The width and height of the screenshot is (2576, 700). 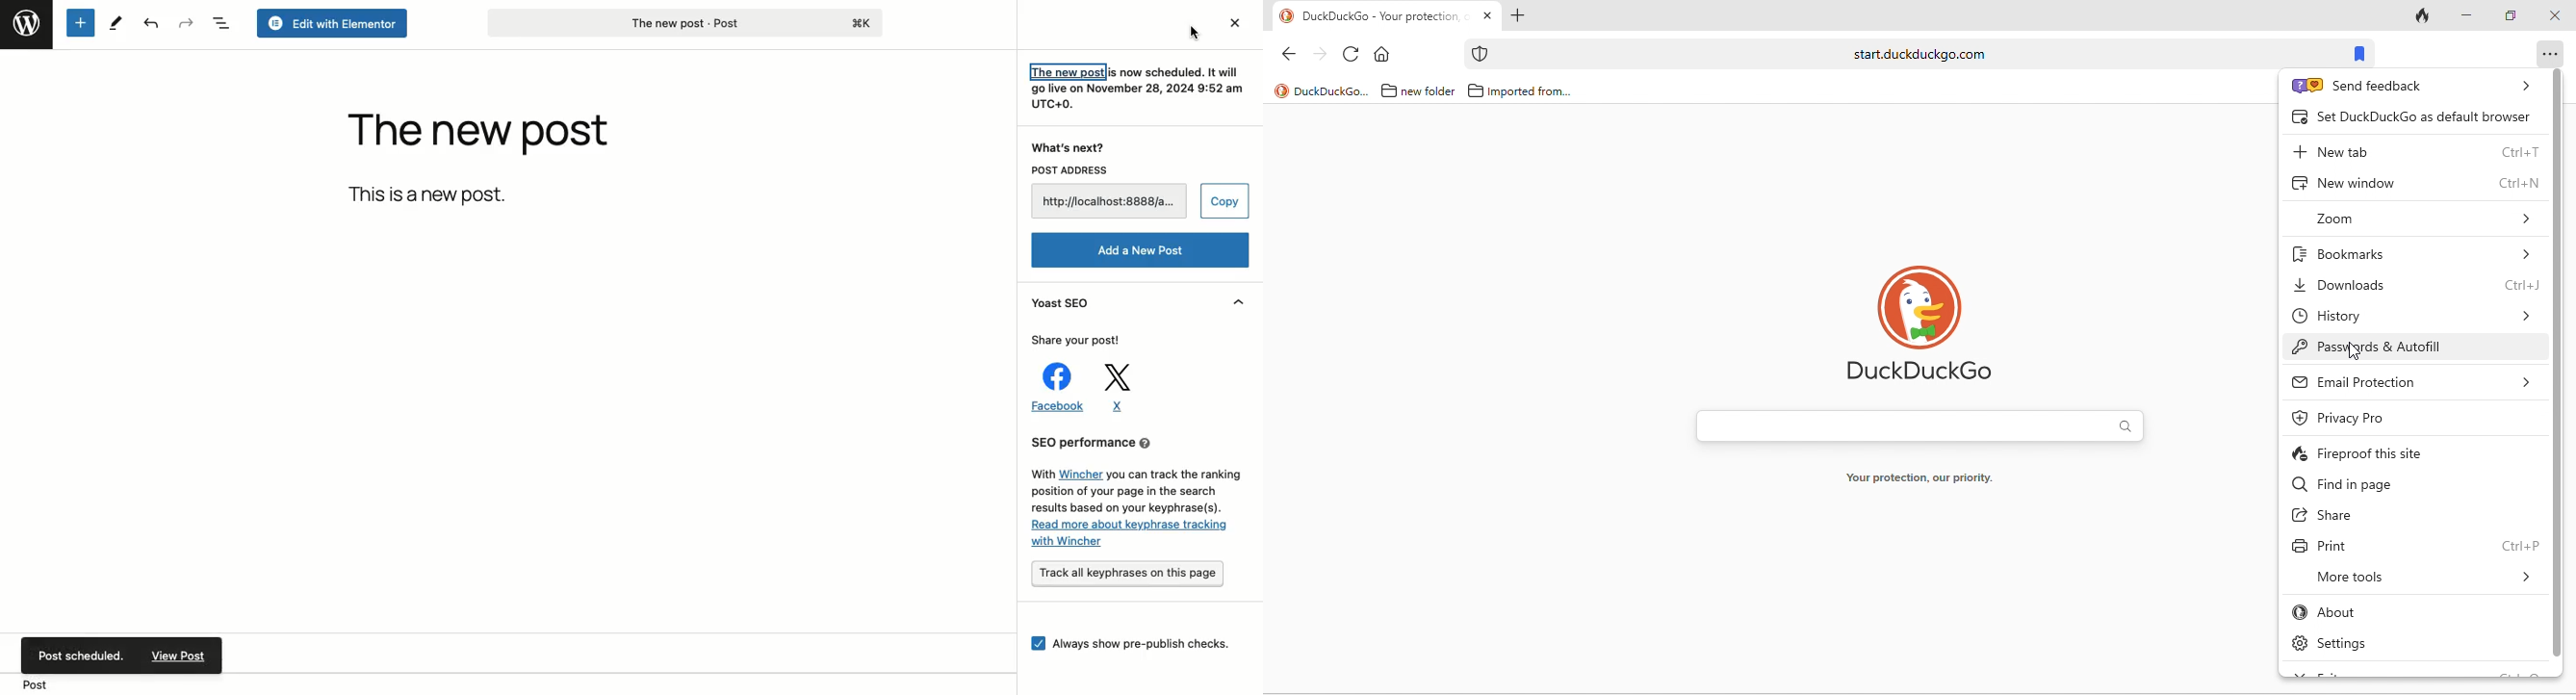 I want to click on you can track the ranking, so click(x=1176, y=475).